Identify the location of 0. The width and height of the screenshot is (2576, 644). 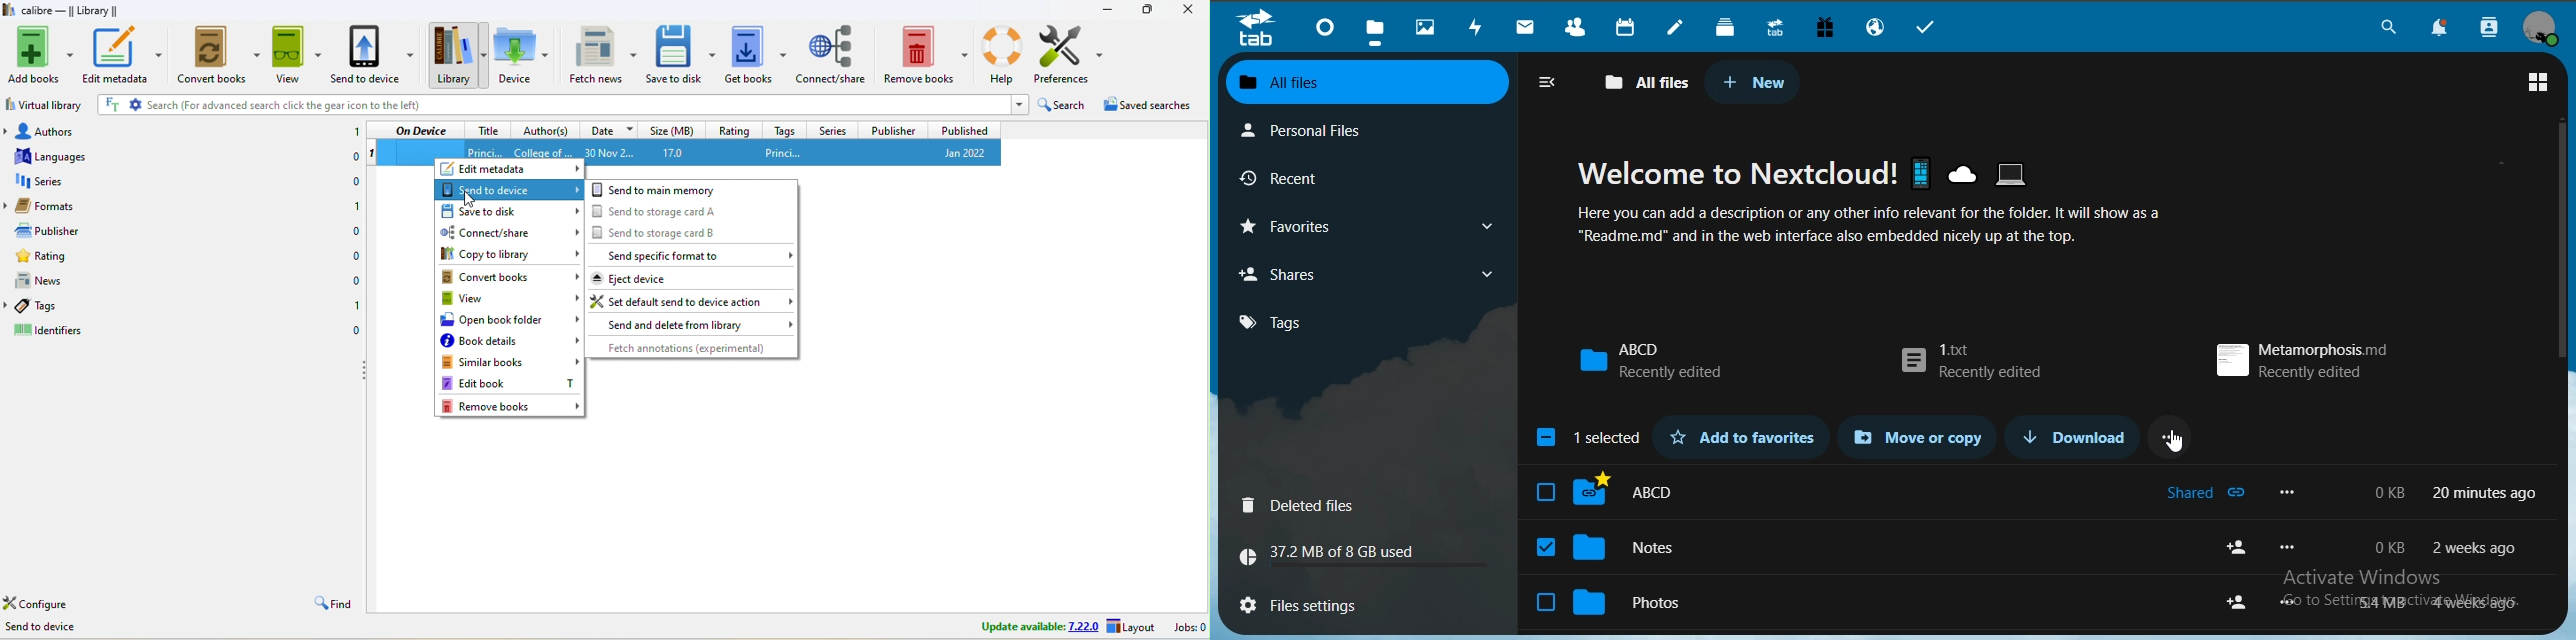
(356, 257).